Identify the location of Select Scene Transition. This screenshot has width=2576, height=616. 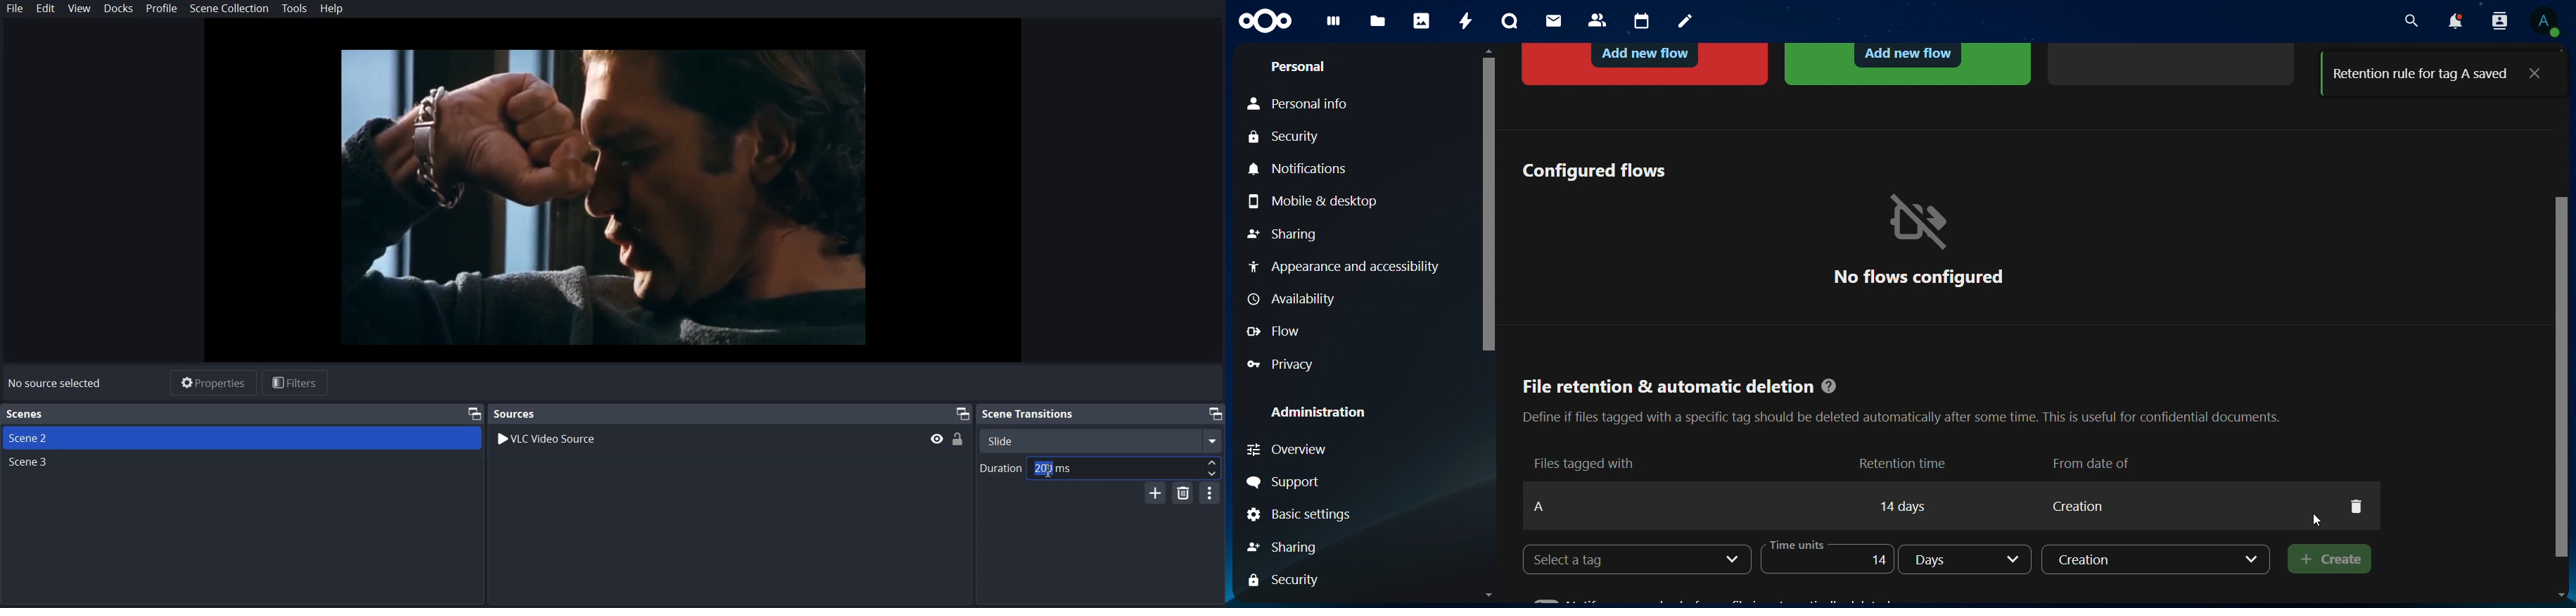
(1103, 440).